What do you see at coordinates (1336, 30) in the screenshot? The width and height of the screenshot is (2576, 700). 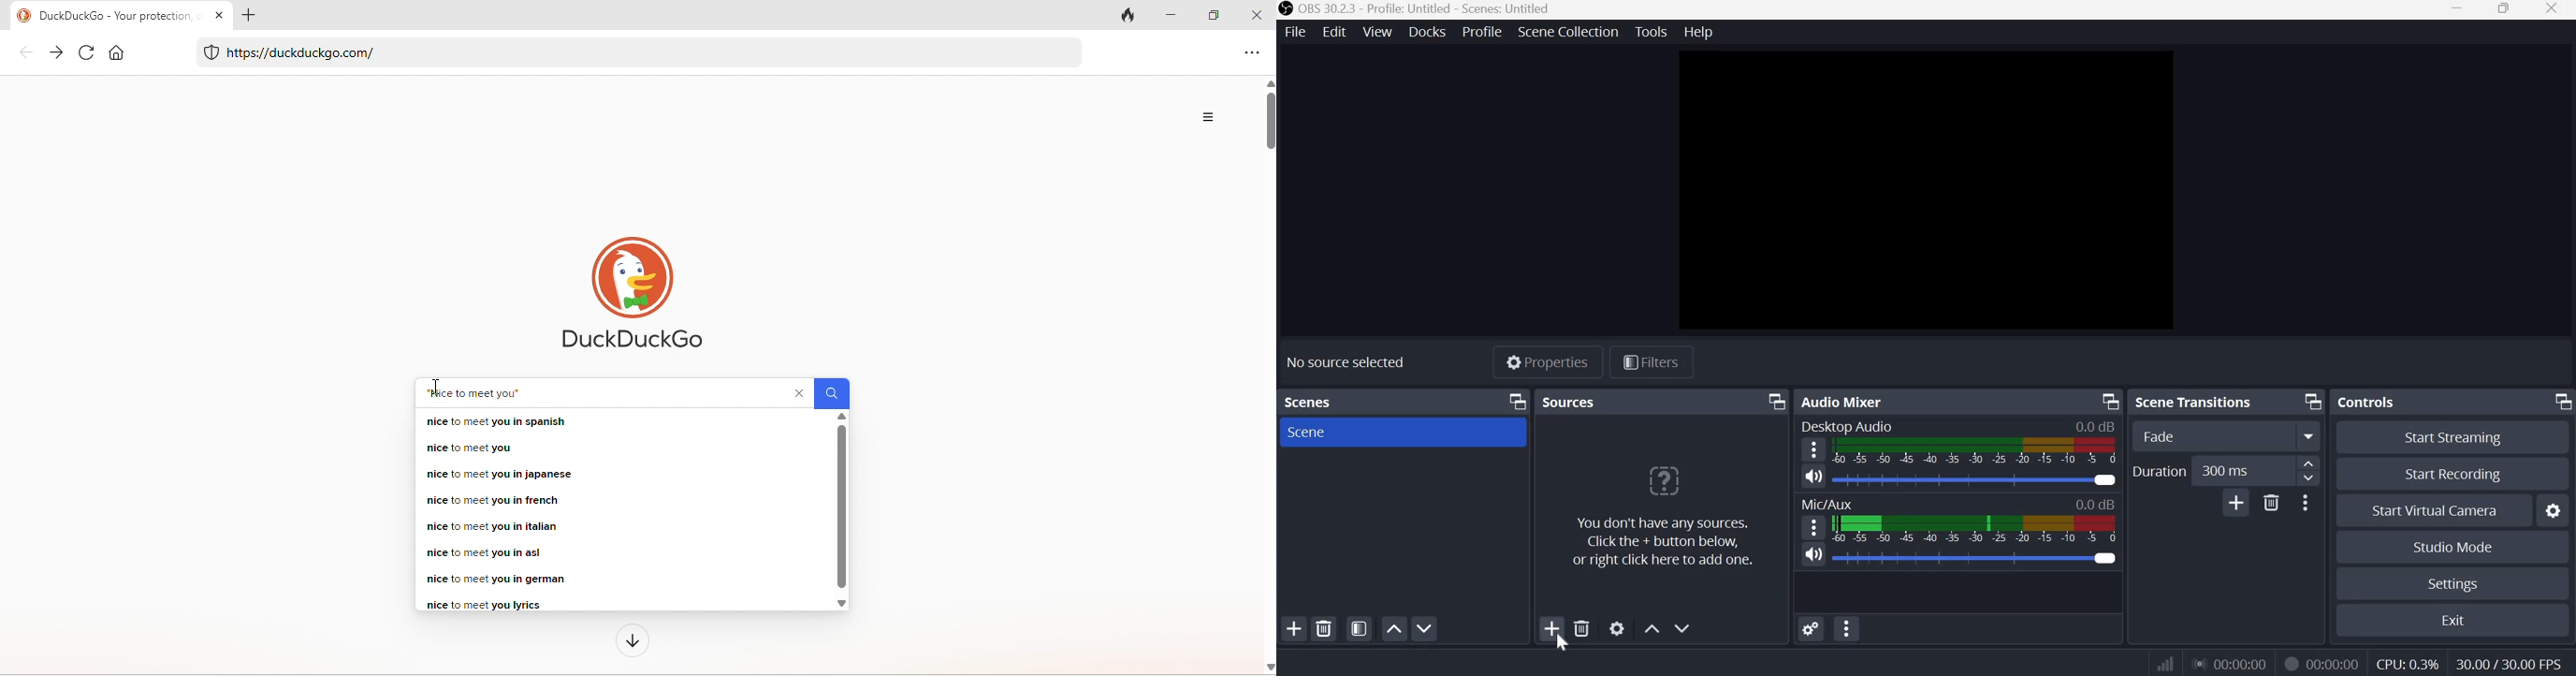 I see `Edit` at bounding box center [1336, 30].